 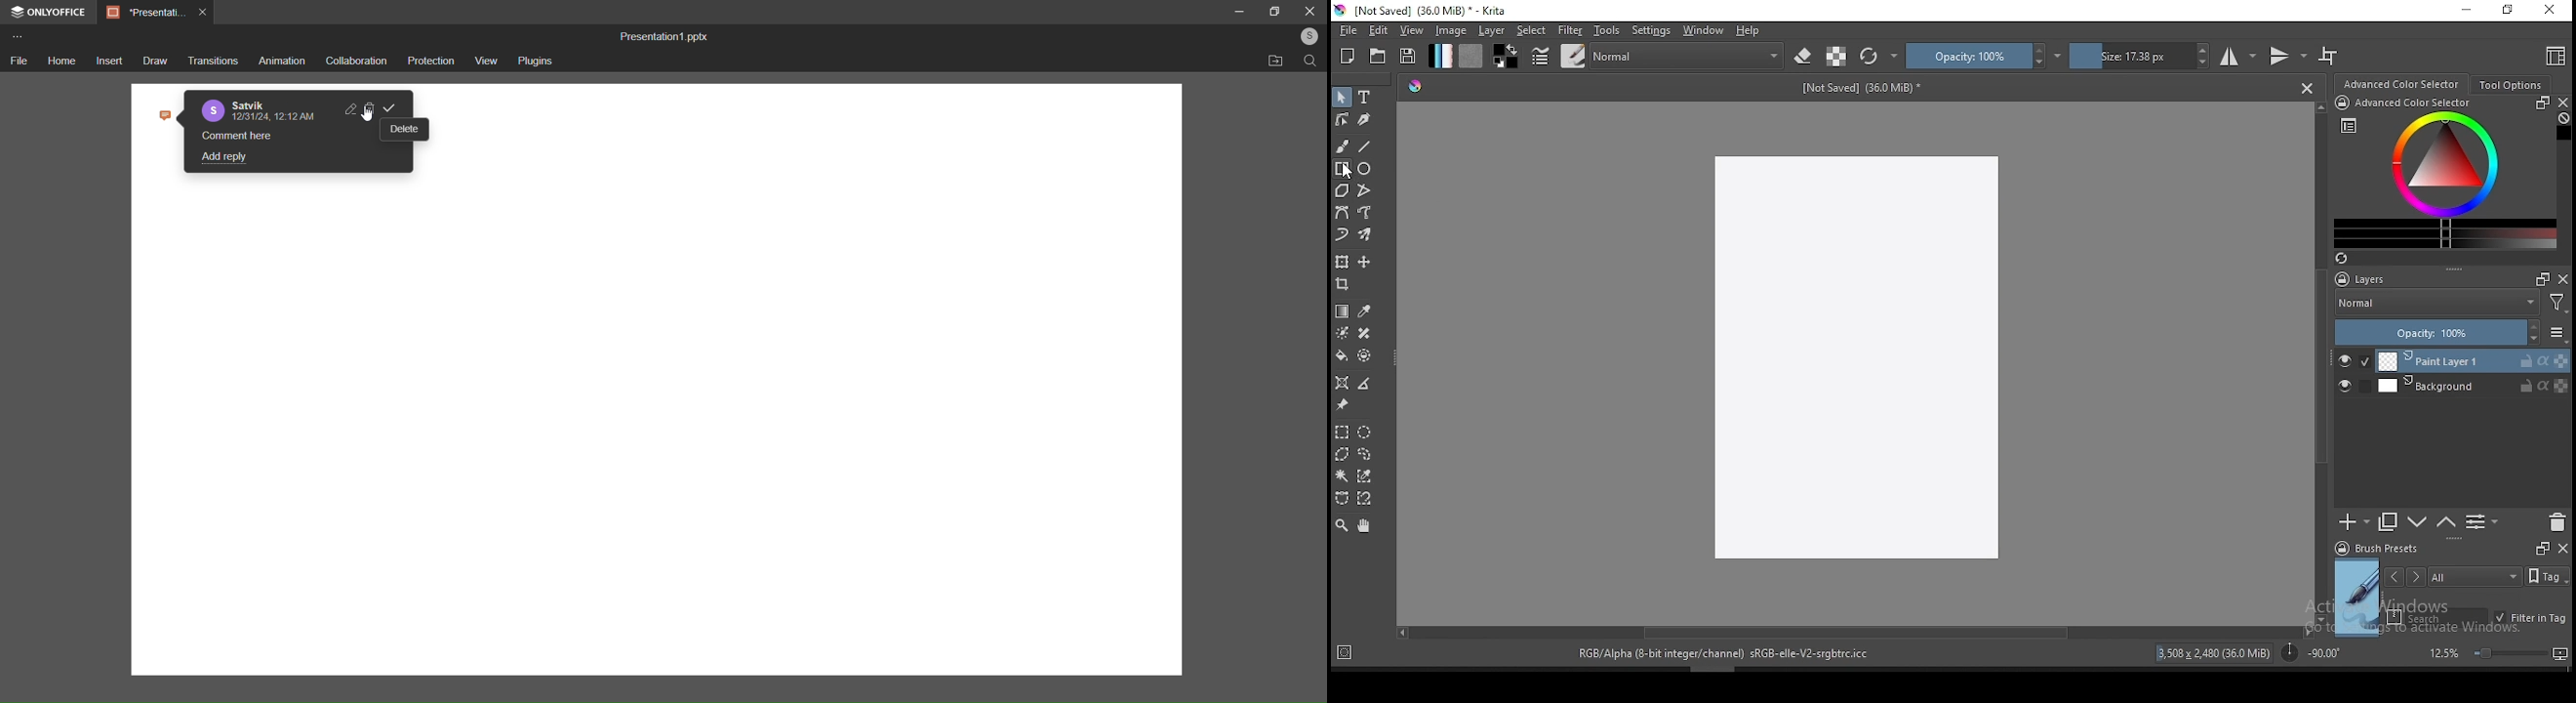 What do you see at coordinates (2311, 651) in the screenshot?
I see `rotation` at bounding box center [2311, 651].